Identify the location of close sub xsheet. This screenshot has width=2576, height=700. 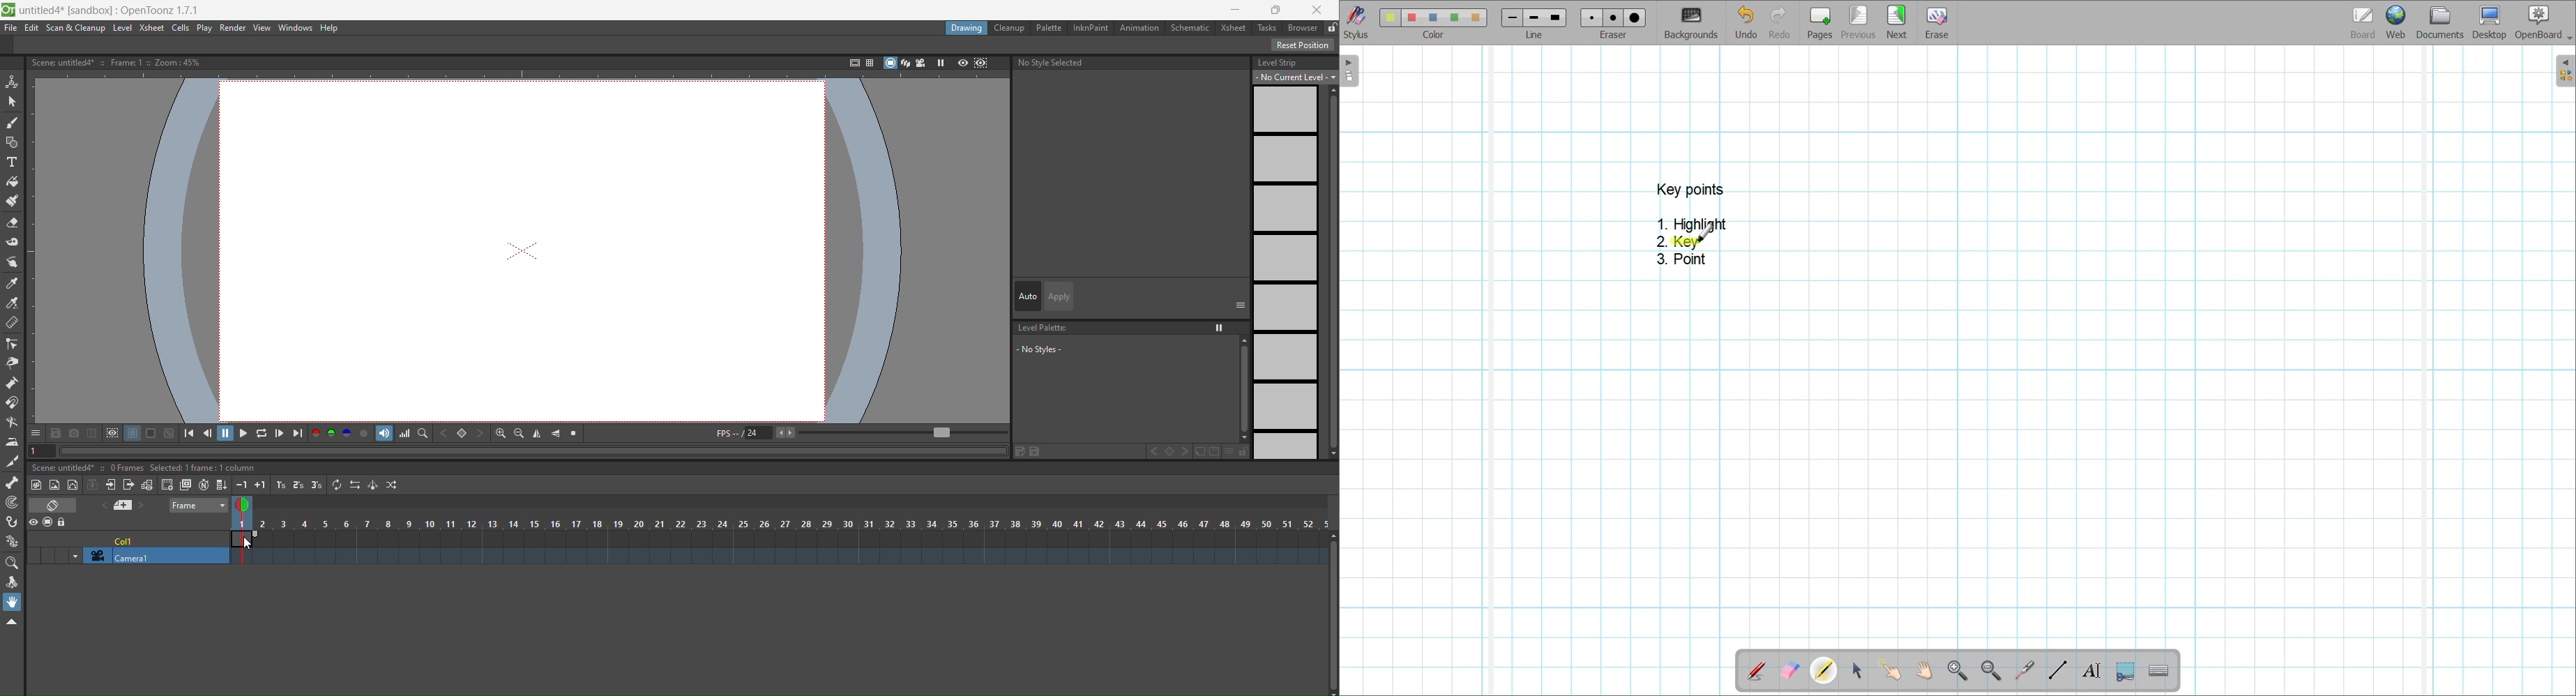
(128, 485).